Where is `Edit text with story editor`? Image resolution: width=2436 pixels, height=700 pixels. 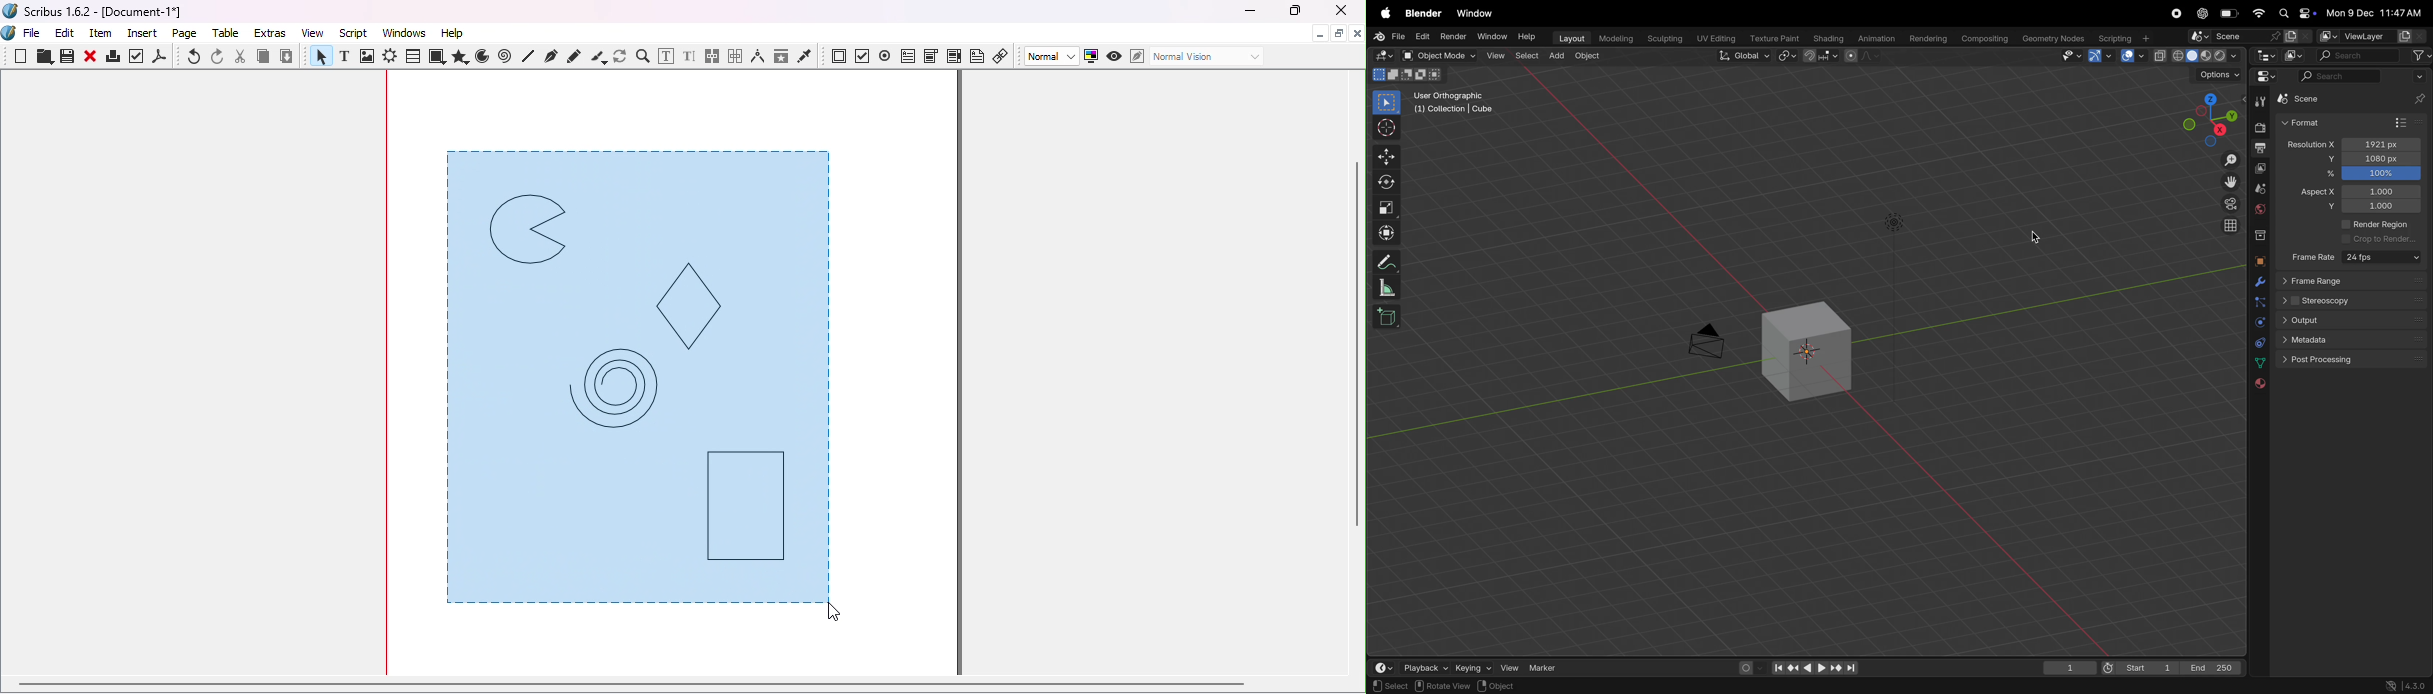 Edit text with story editor is located at coordinates (689, 57).